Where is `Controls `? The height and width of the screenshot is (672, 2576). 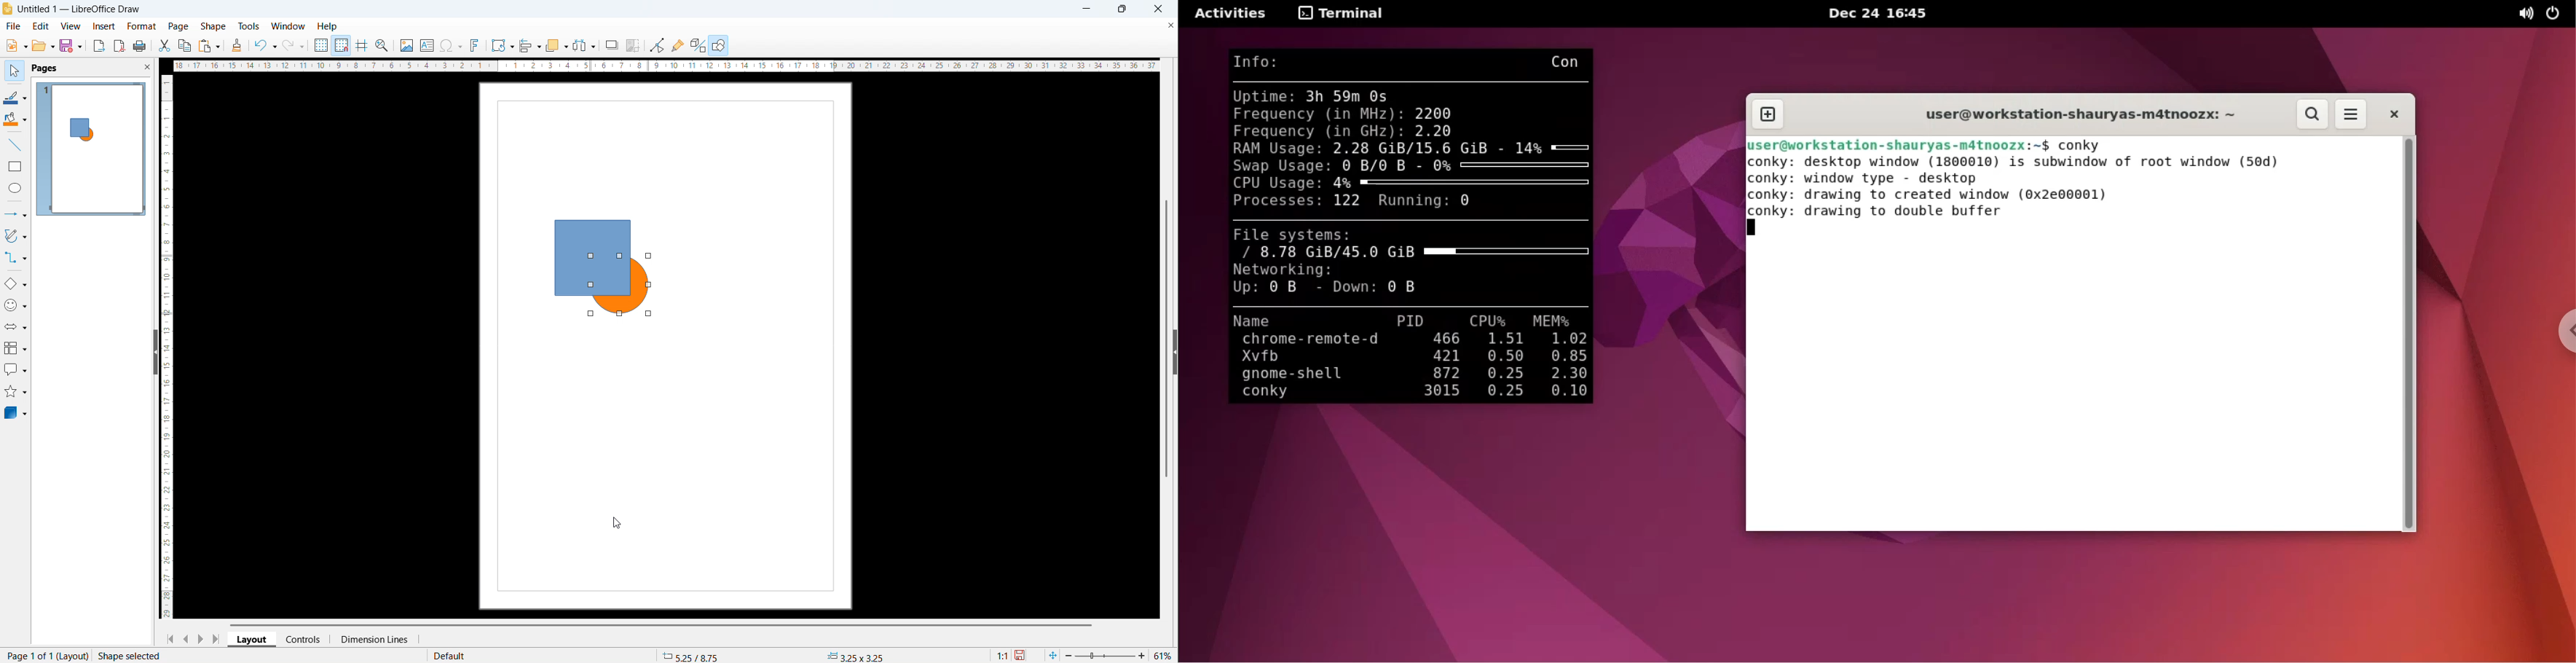
Controls  is located at coordinates (304, 640).